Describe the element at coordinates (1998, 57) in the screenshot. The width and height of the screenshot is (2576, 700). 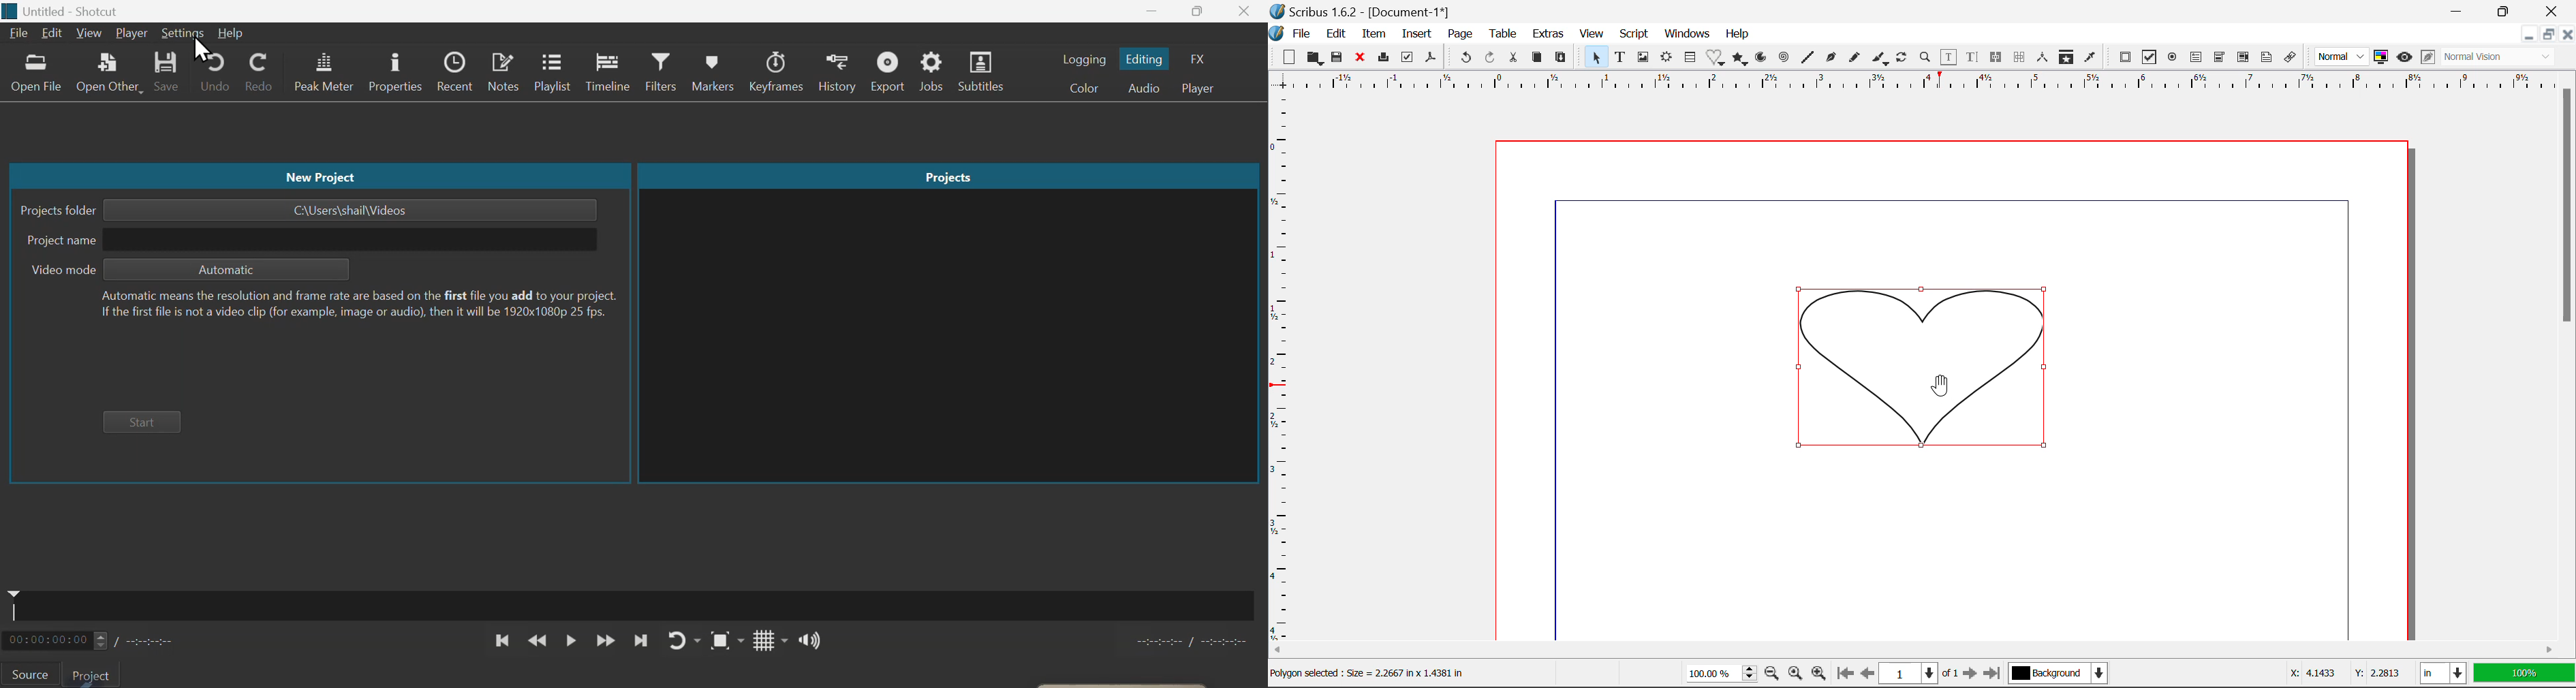
I see `Link Text Frames` at that location.